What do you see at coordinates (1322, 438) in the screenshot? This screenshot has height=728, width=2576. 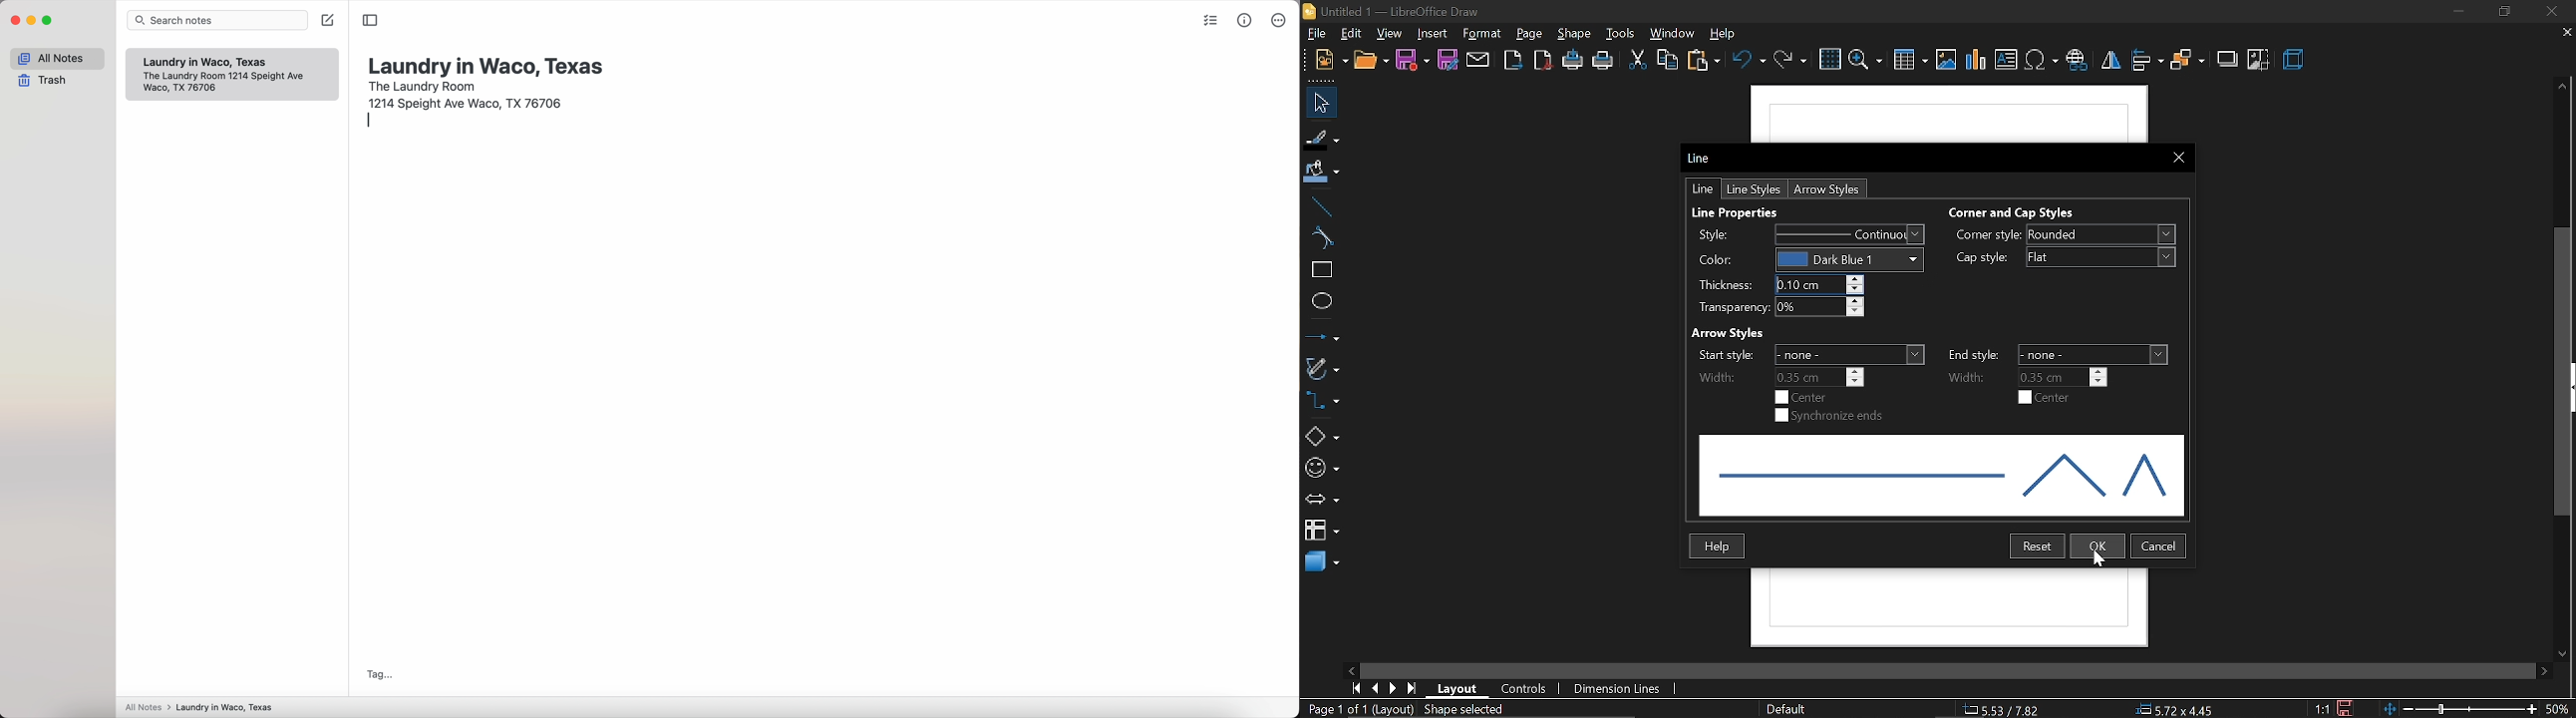 I see `basic shapes` at bounding box center [1322, 438].